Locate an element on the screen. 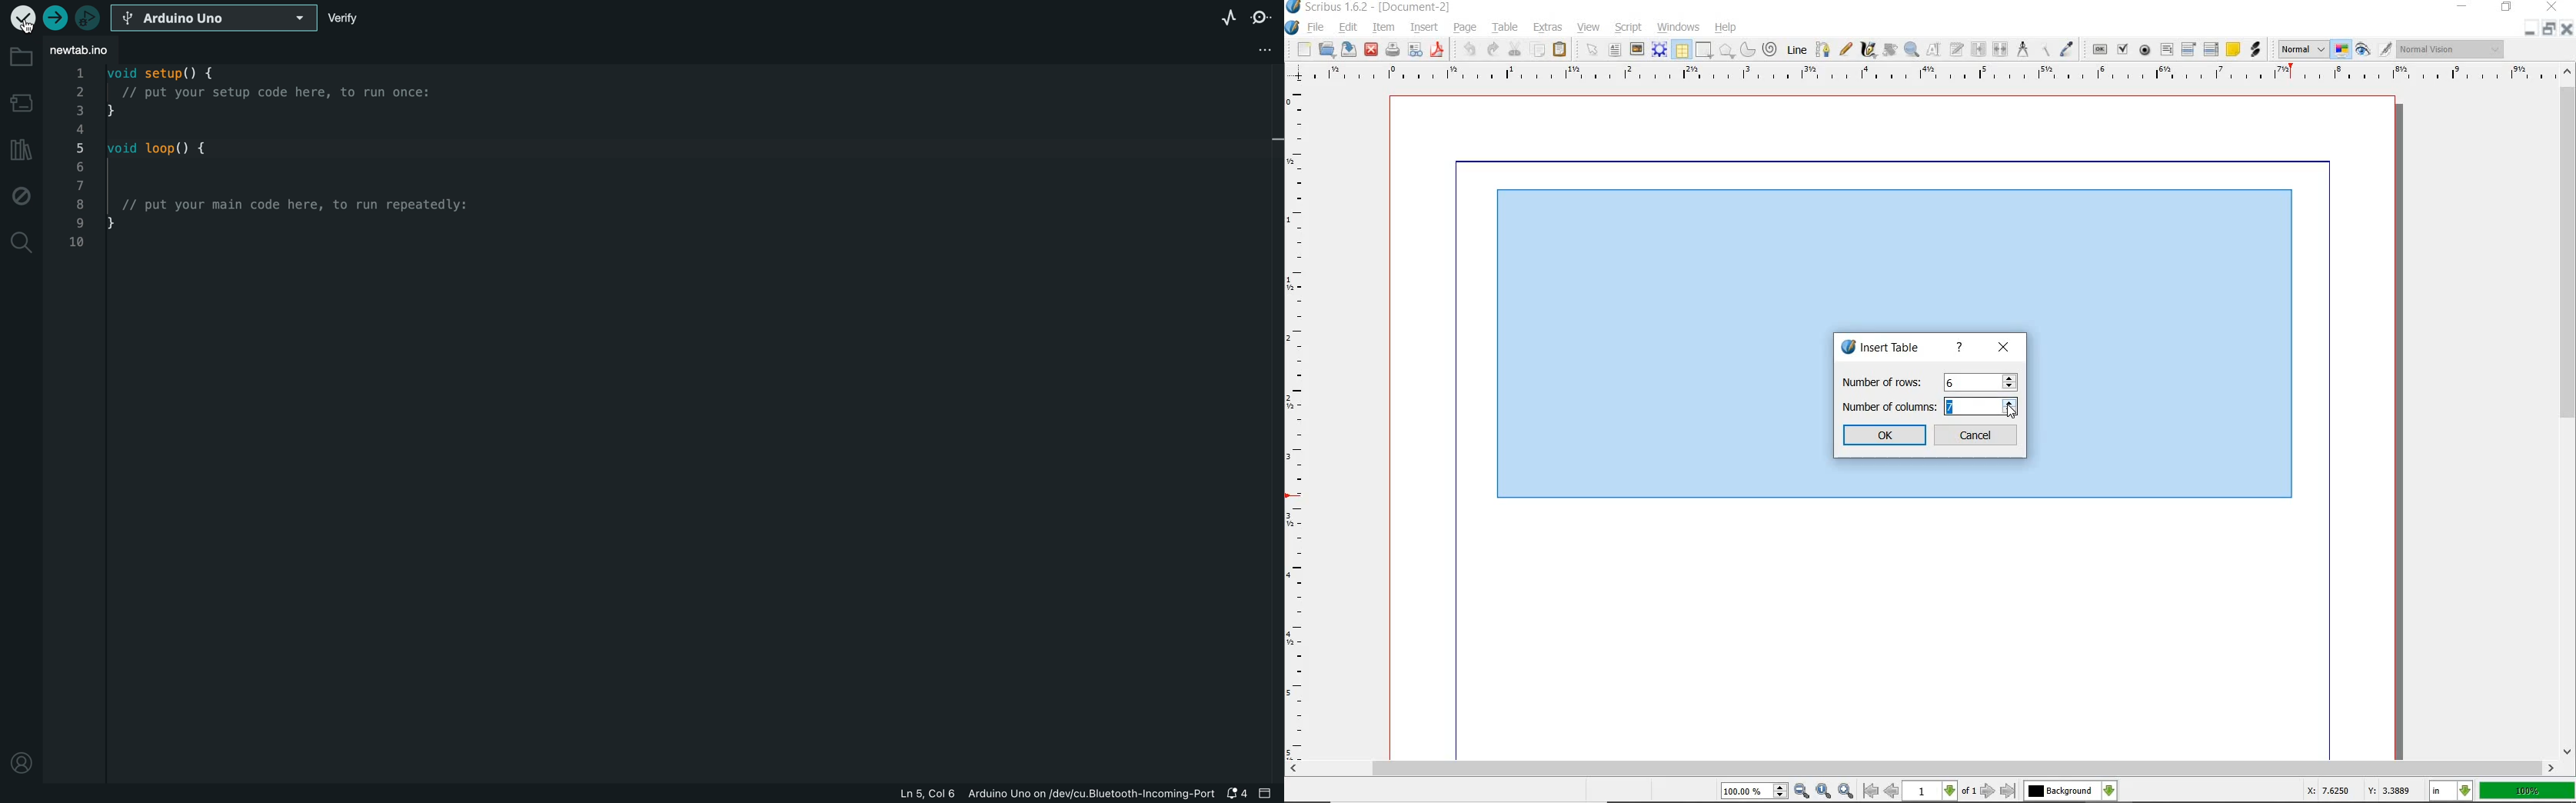 The image size is (2576, 812). insert is located at coordinates (1427, 28).